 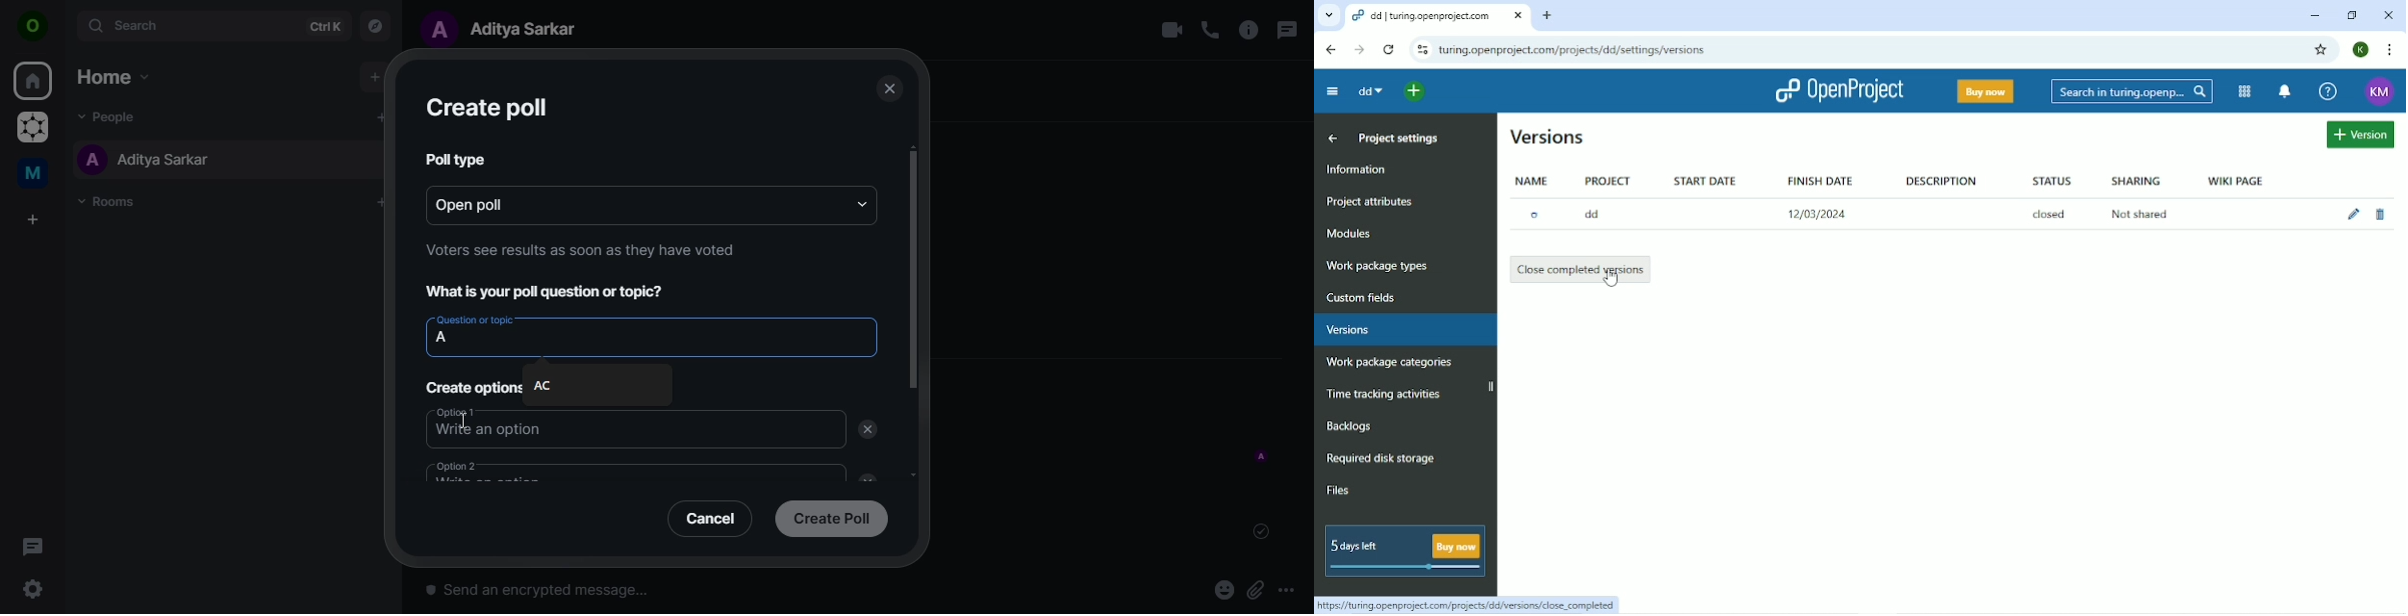 I want to click on Backlogs, so click(x=1350, y=426).